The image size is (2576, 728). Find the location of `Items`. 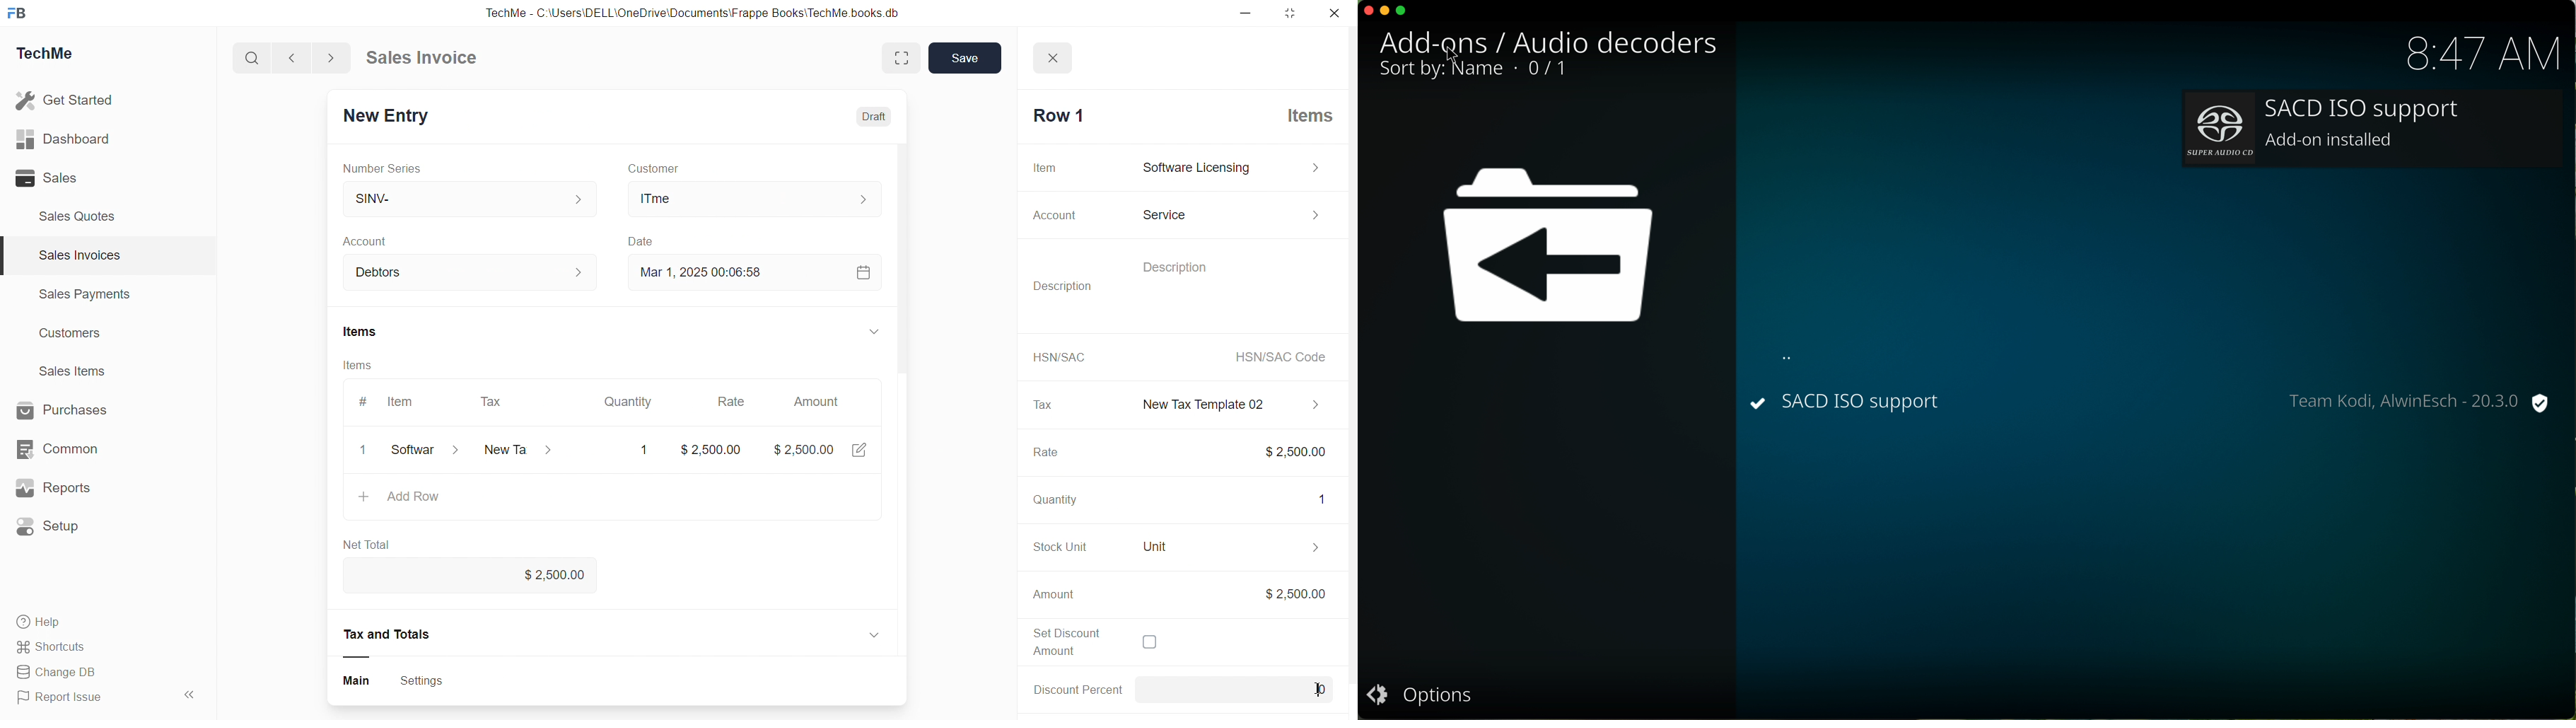

Items is located at coordinates (1303, 114).